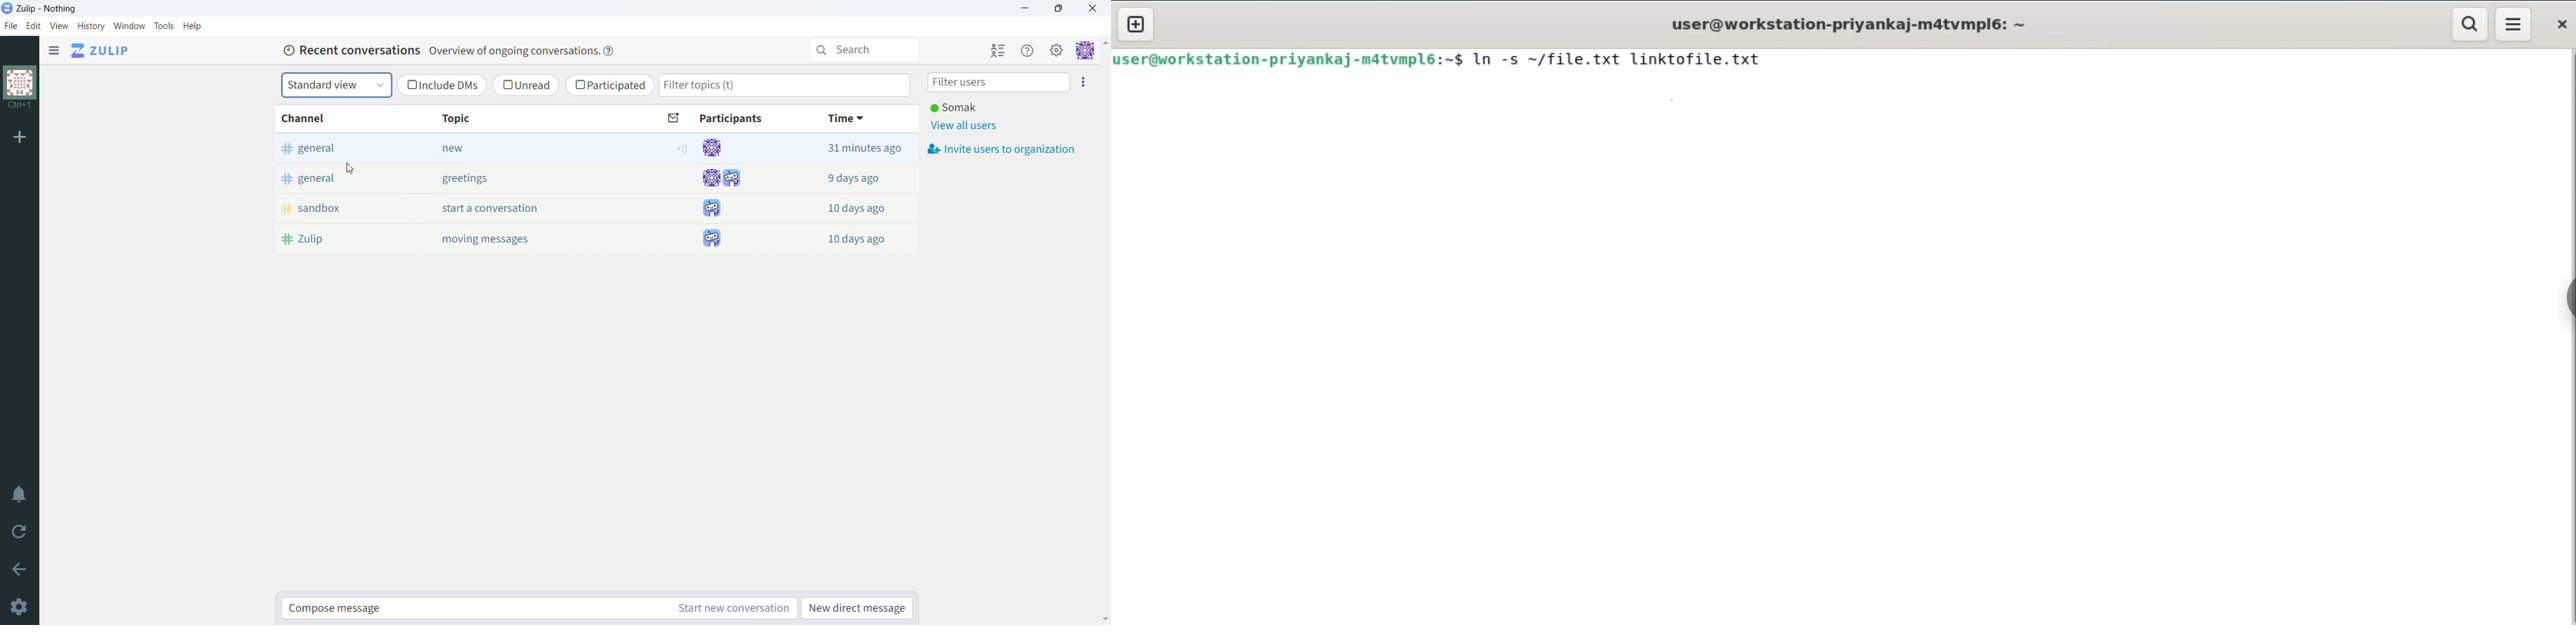 The image size is (2576, 644). I want to click on invite users, so click(1001, 148).